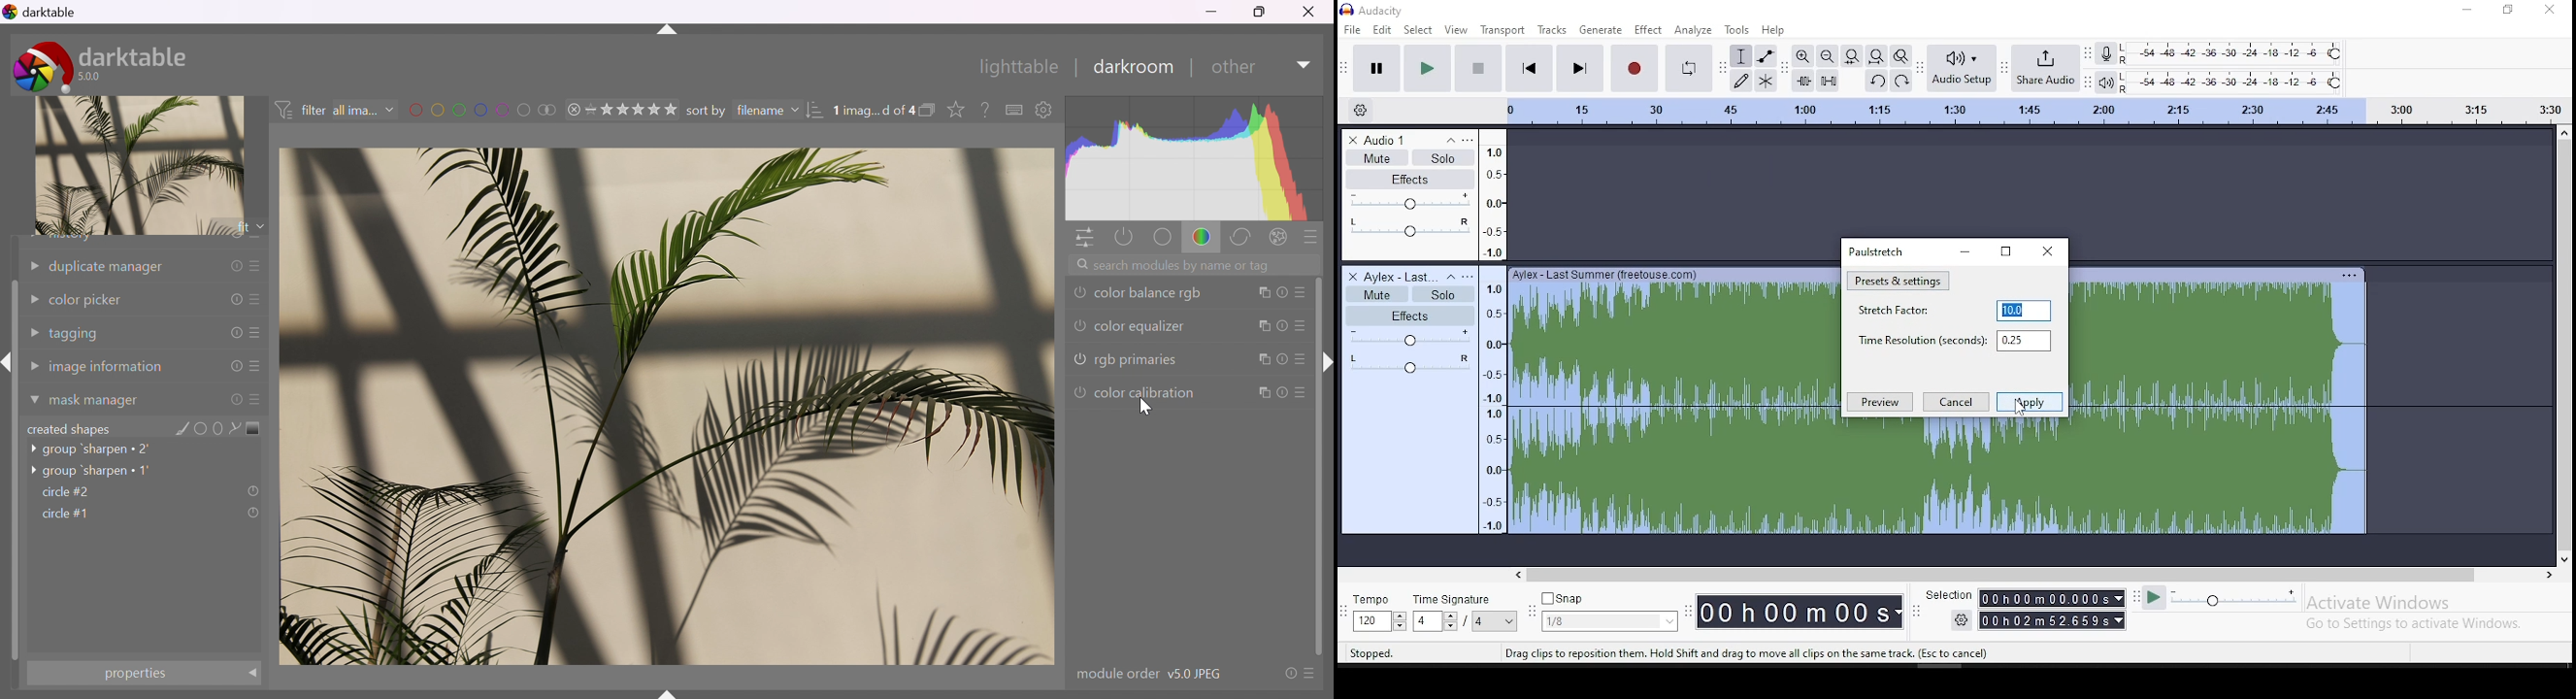 The width and height of the screenshot is (2576, 700). Describe the element at coordinates (1441, 294) in the screenshot. I see `solo` at that location.